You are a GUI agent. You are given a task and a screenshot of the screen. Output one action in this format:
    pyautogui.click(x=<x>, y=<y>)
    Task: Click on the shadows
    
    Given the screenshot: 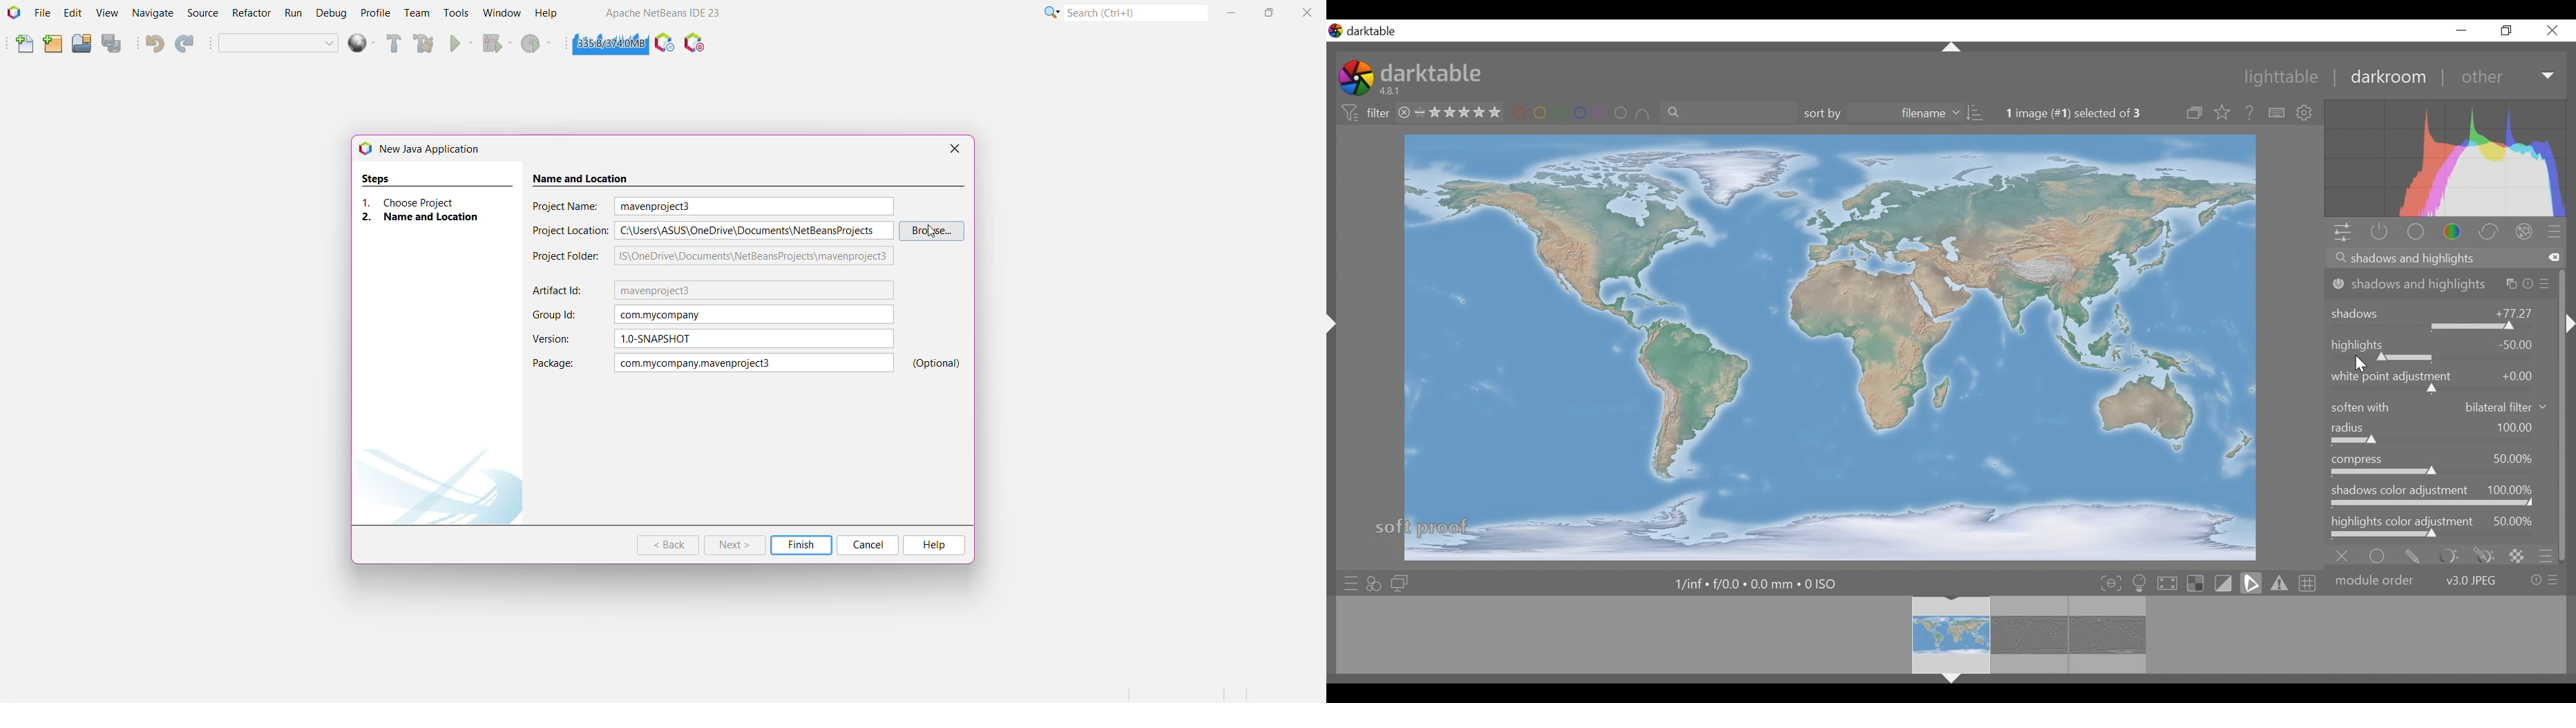 What is the action you would take?
    pyautogui.click(x=2441, y=315)
    